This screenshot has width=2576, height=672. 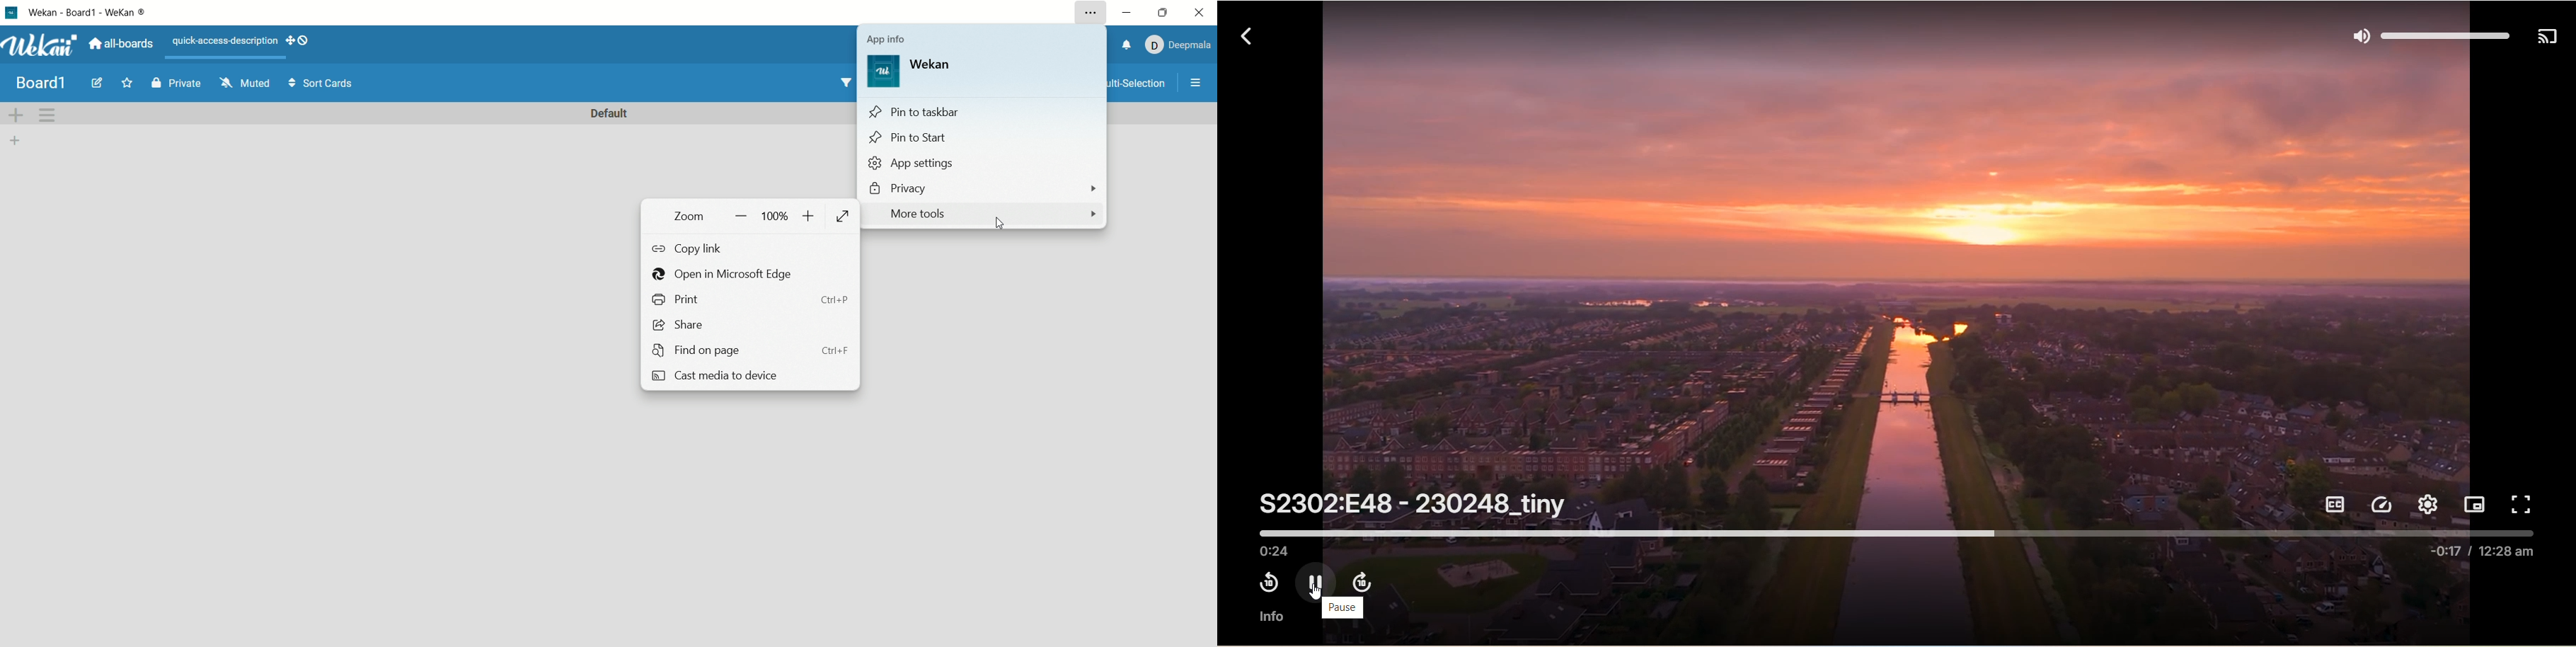 What do you see at coordinates (2384, 505) in the screenshot?
I see `playback speed` at bounding box center [2384, 505].